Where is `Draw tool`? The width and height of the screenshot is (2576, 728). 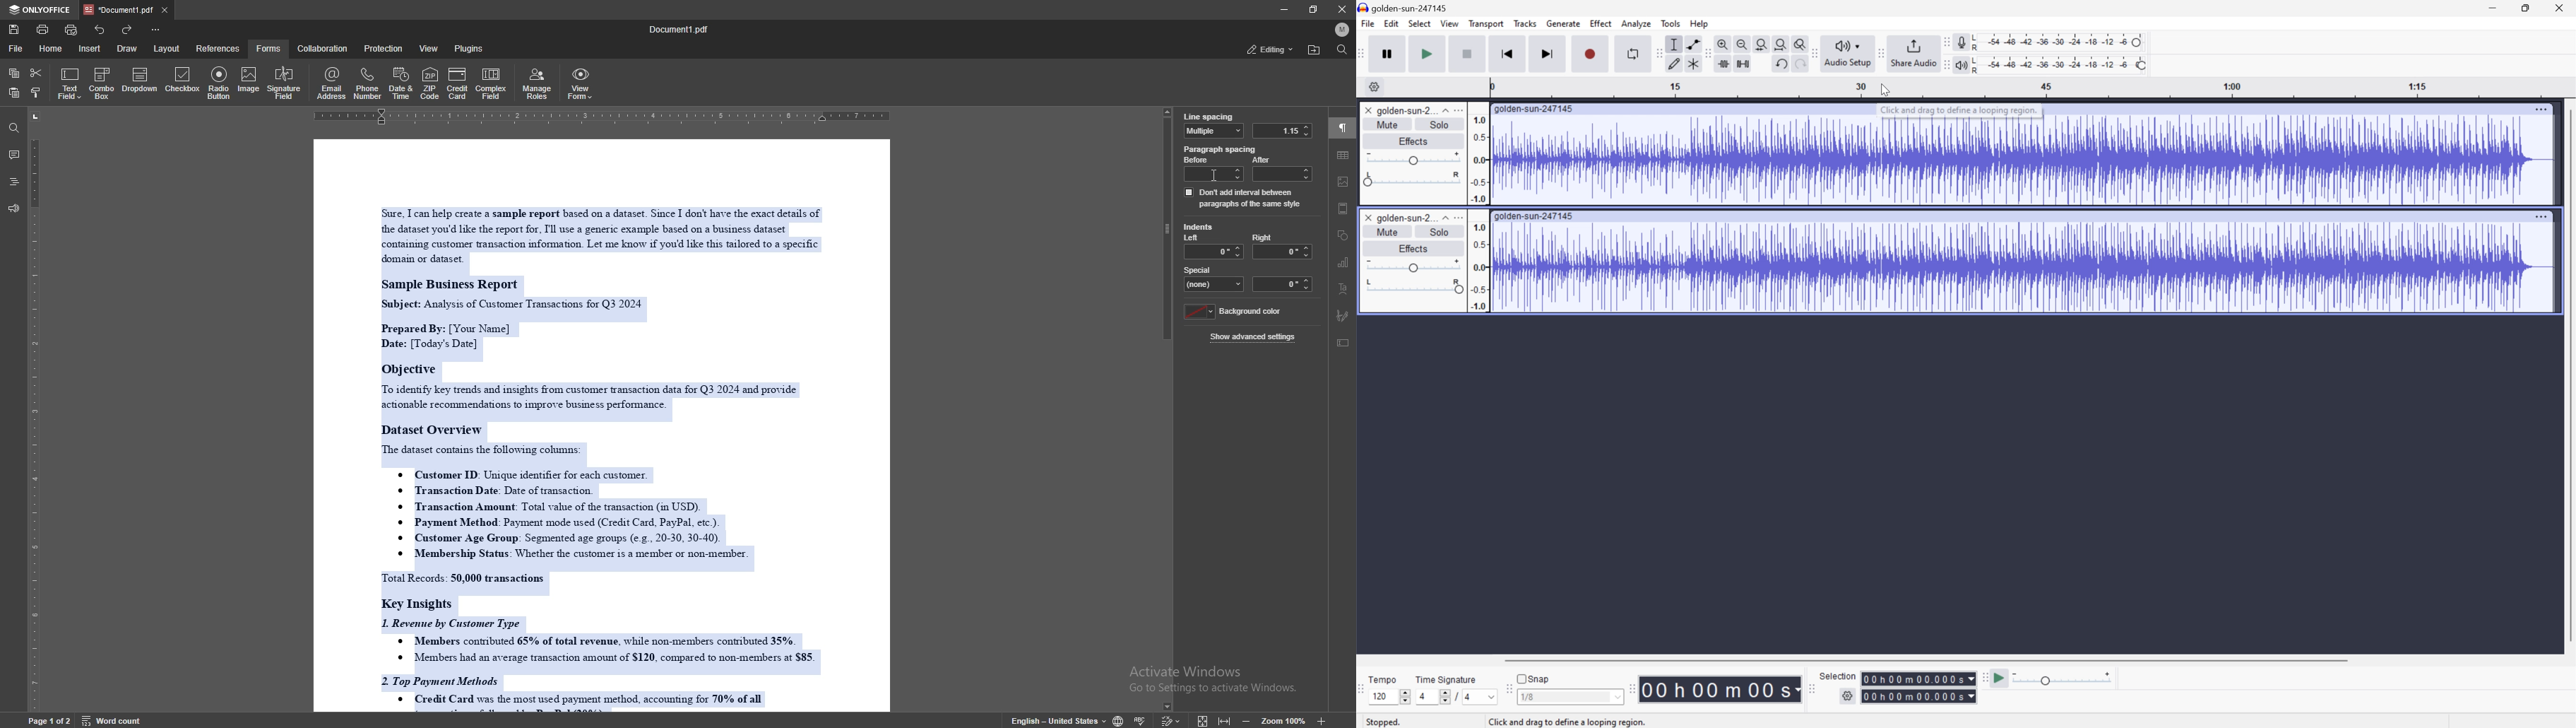 Draw tool is located at coordinates (1674, 64).